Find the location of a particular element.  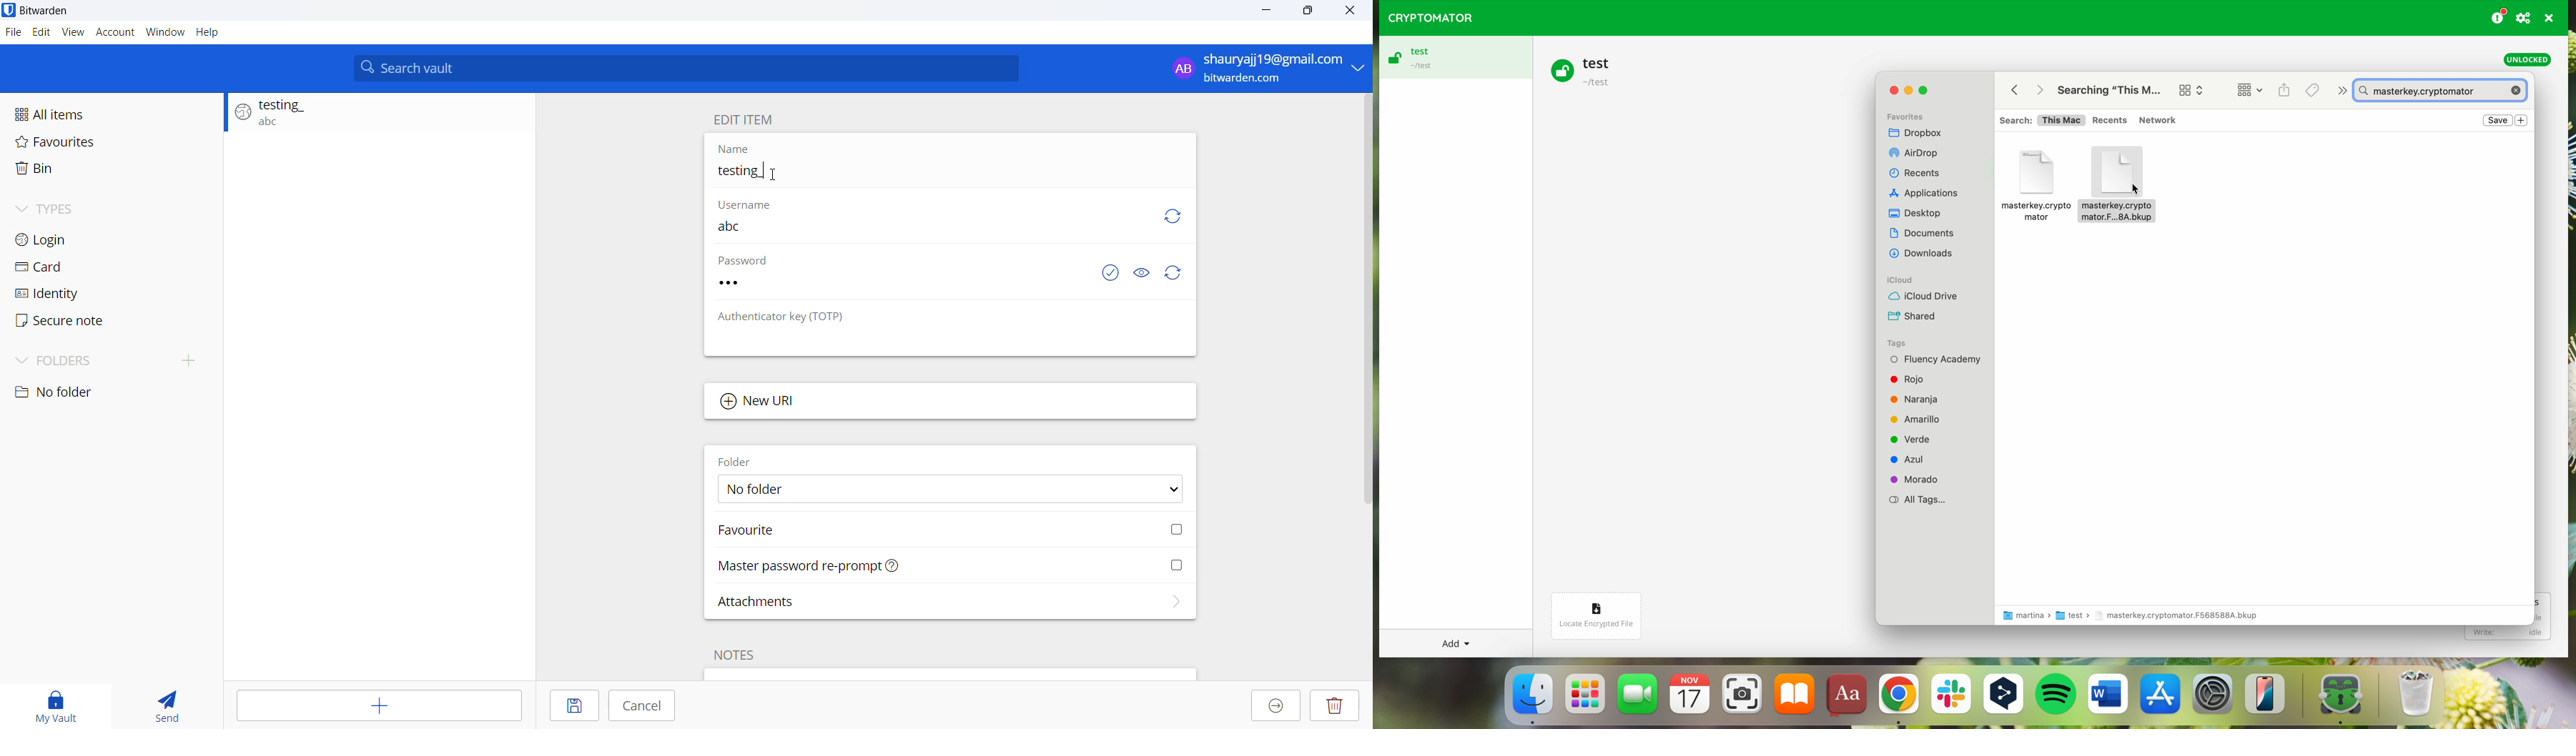

Name heading is located at coordinates (731, 149).